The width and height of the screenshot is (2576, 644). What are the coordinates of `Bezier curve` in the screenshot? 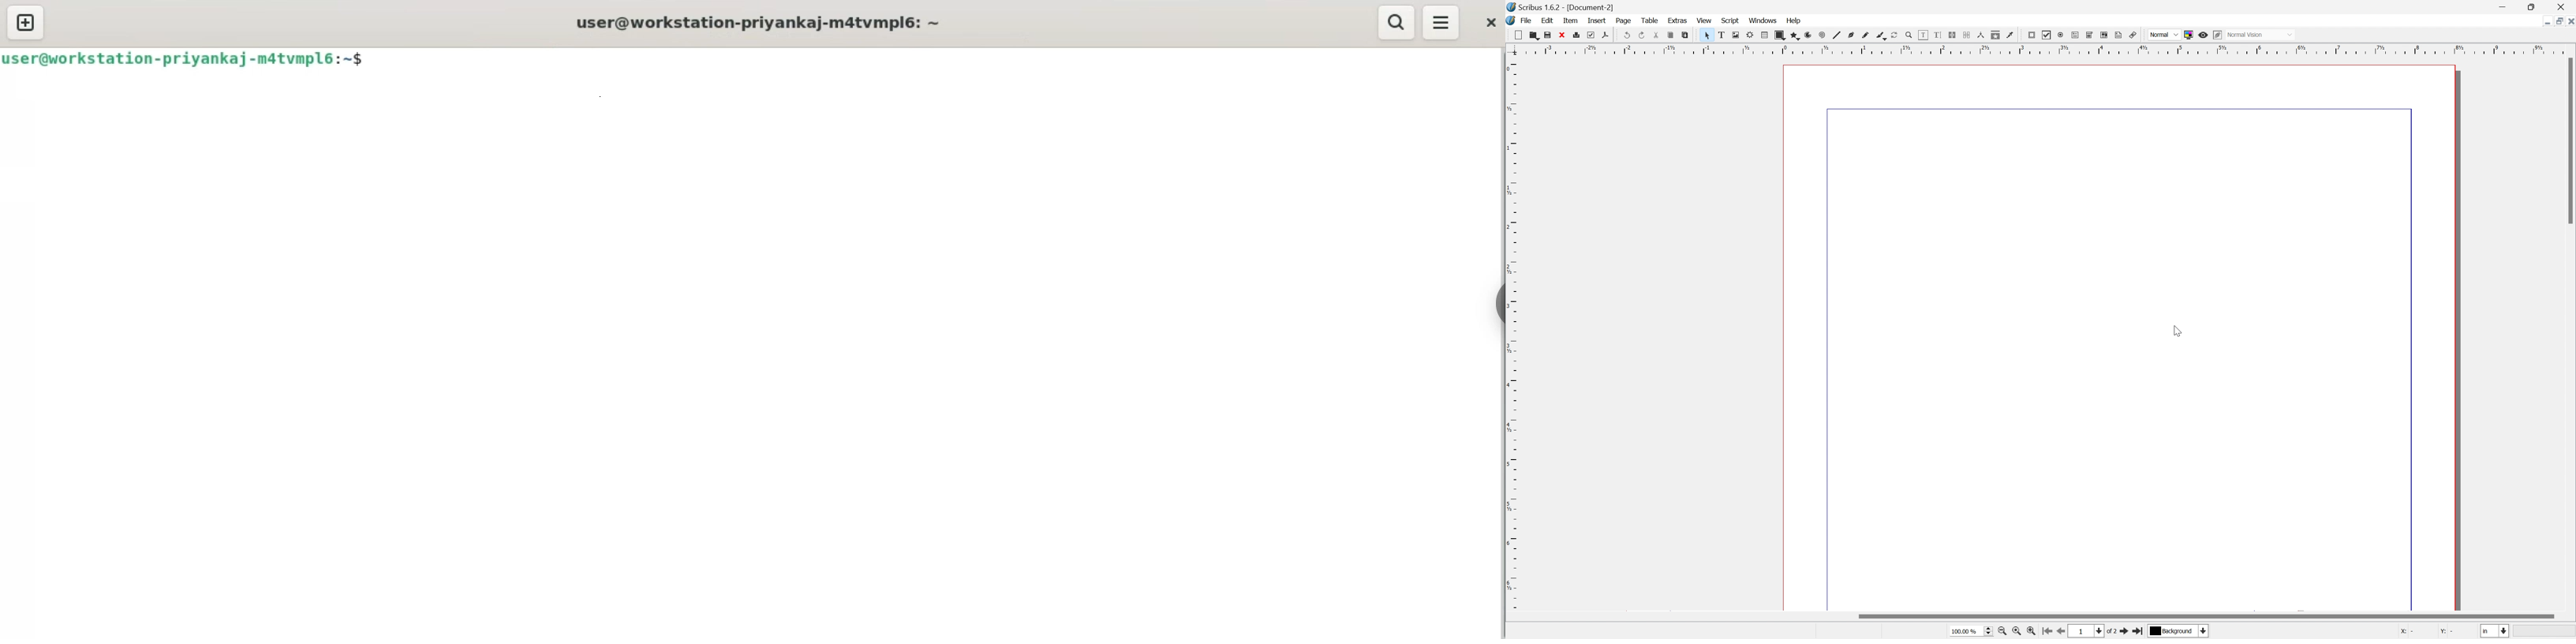 It's located at (1850, 35).